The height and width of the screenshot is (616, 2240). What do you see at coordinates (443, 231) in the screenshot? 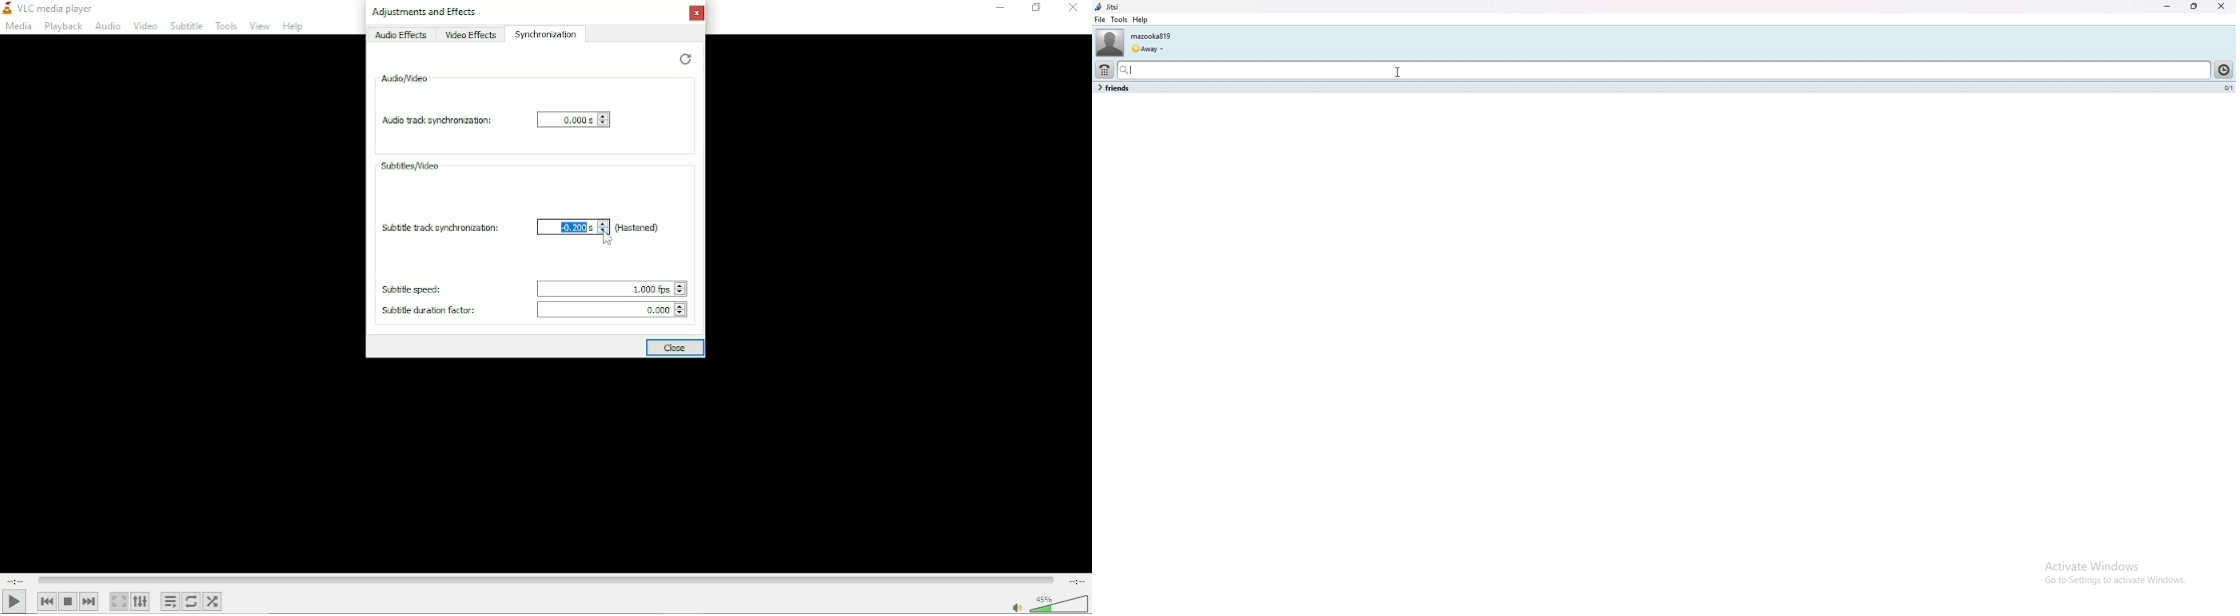
I see `Subtitle track synchronization` at bounding box center [443, 231].